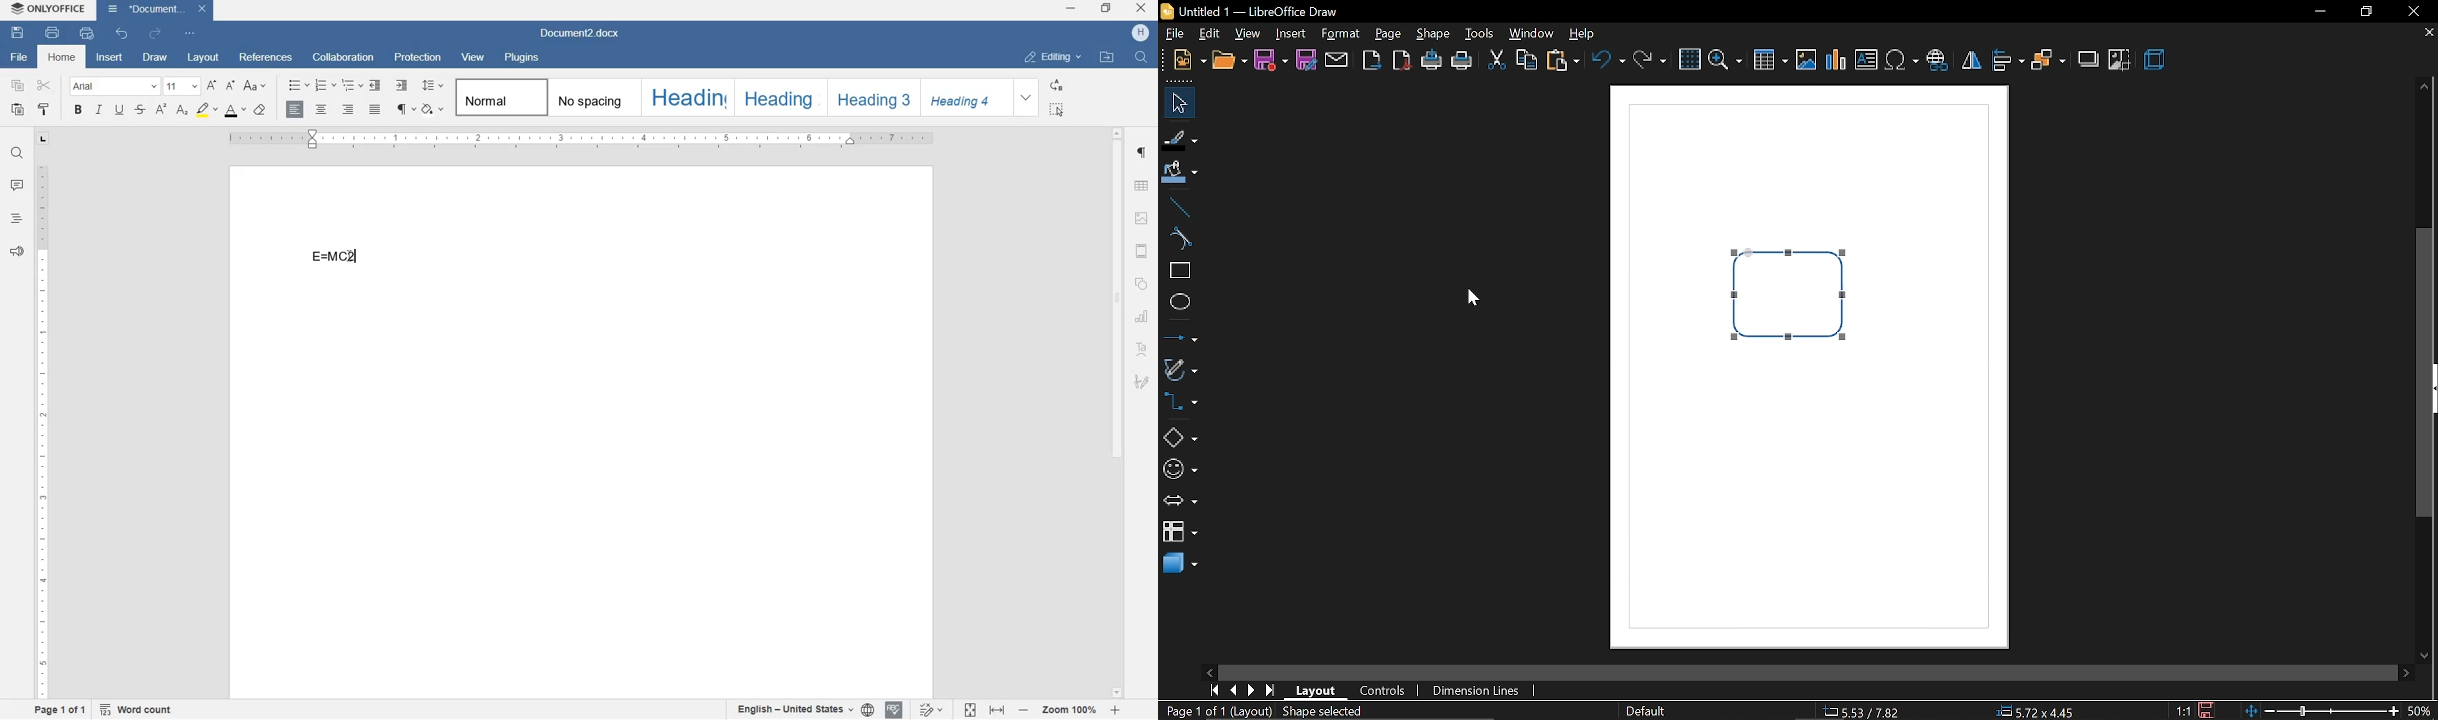 This screenshot has height=728, width=2464. Describe the element at coordinates (2321, 712) in the screenshot. I see `change zoom` at that location.